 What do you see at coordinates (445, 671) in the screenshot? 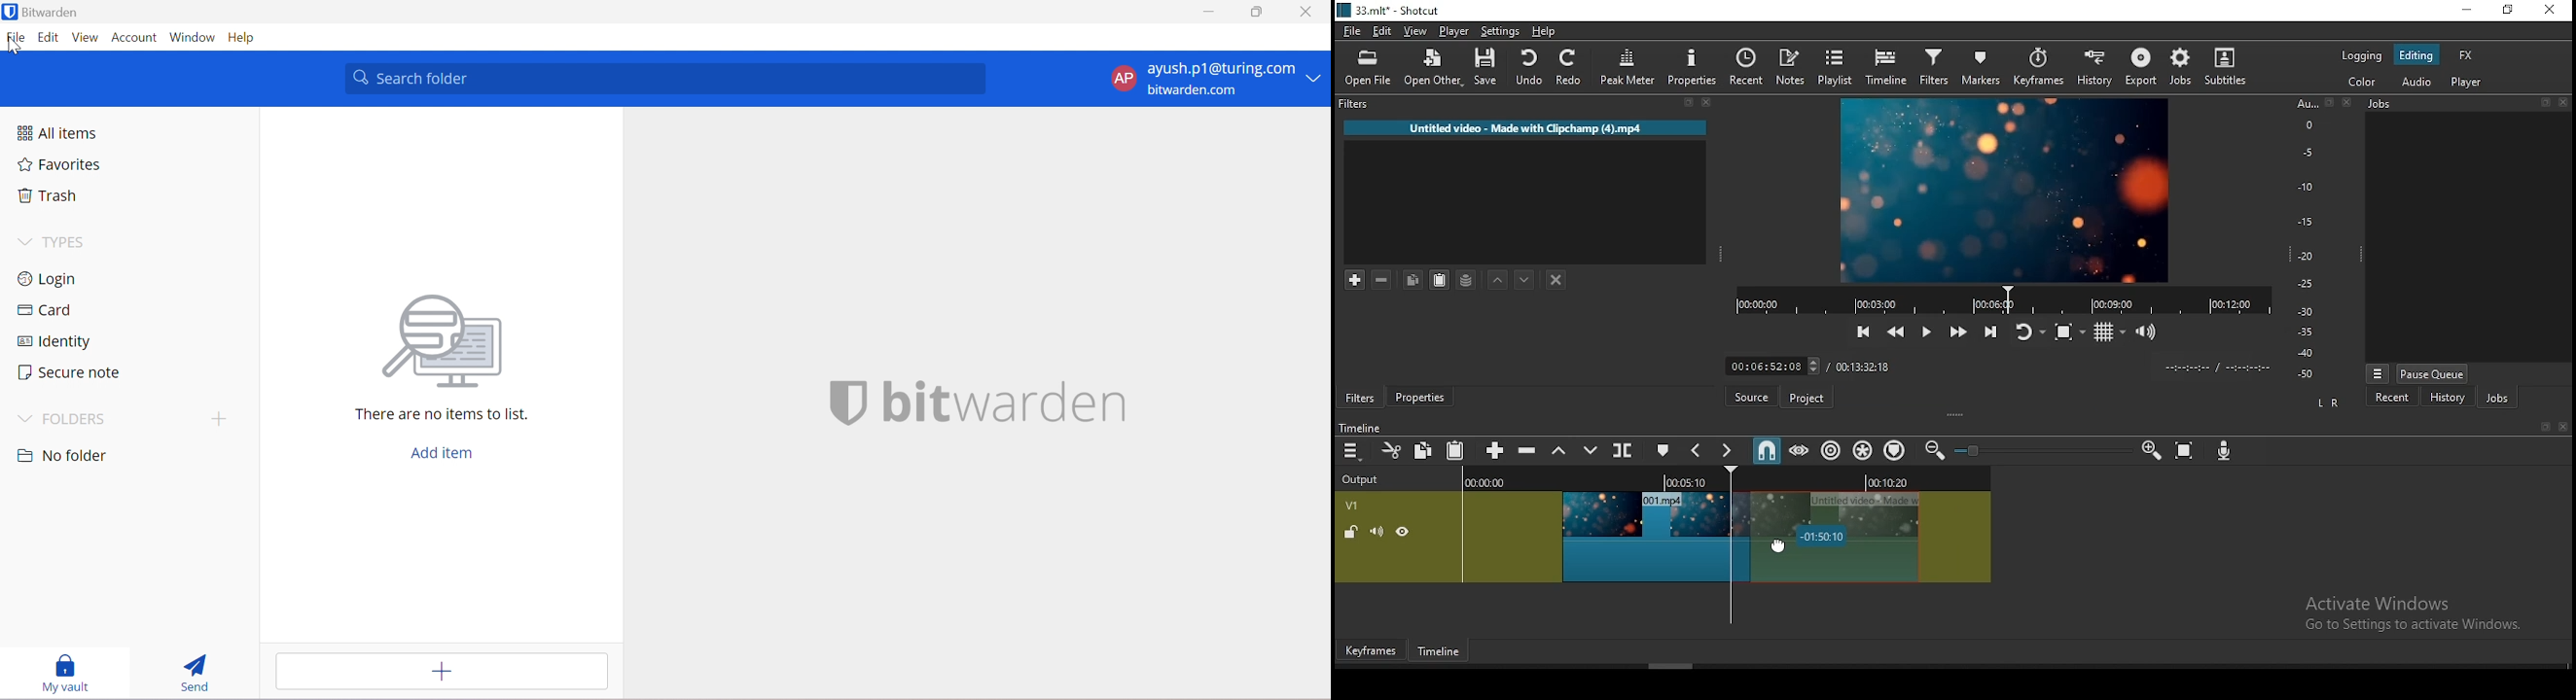
I see `Add item` at bounding box center [445, 671].